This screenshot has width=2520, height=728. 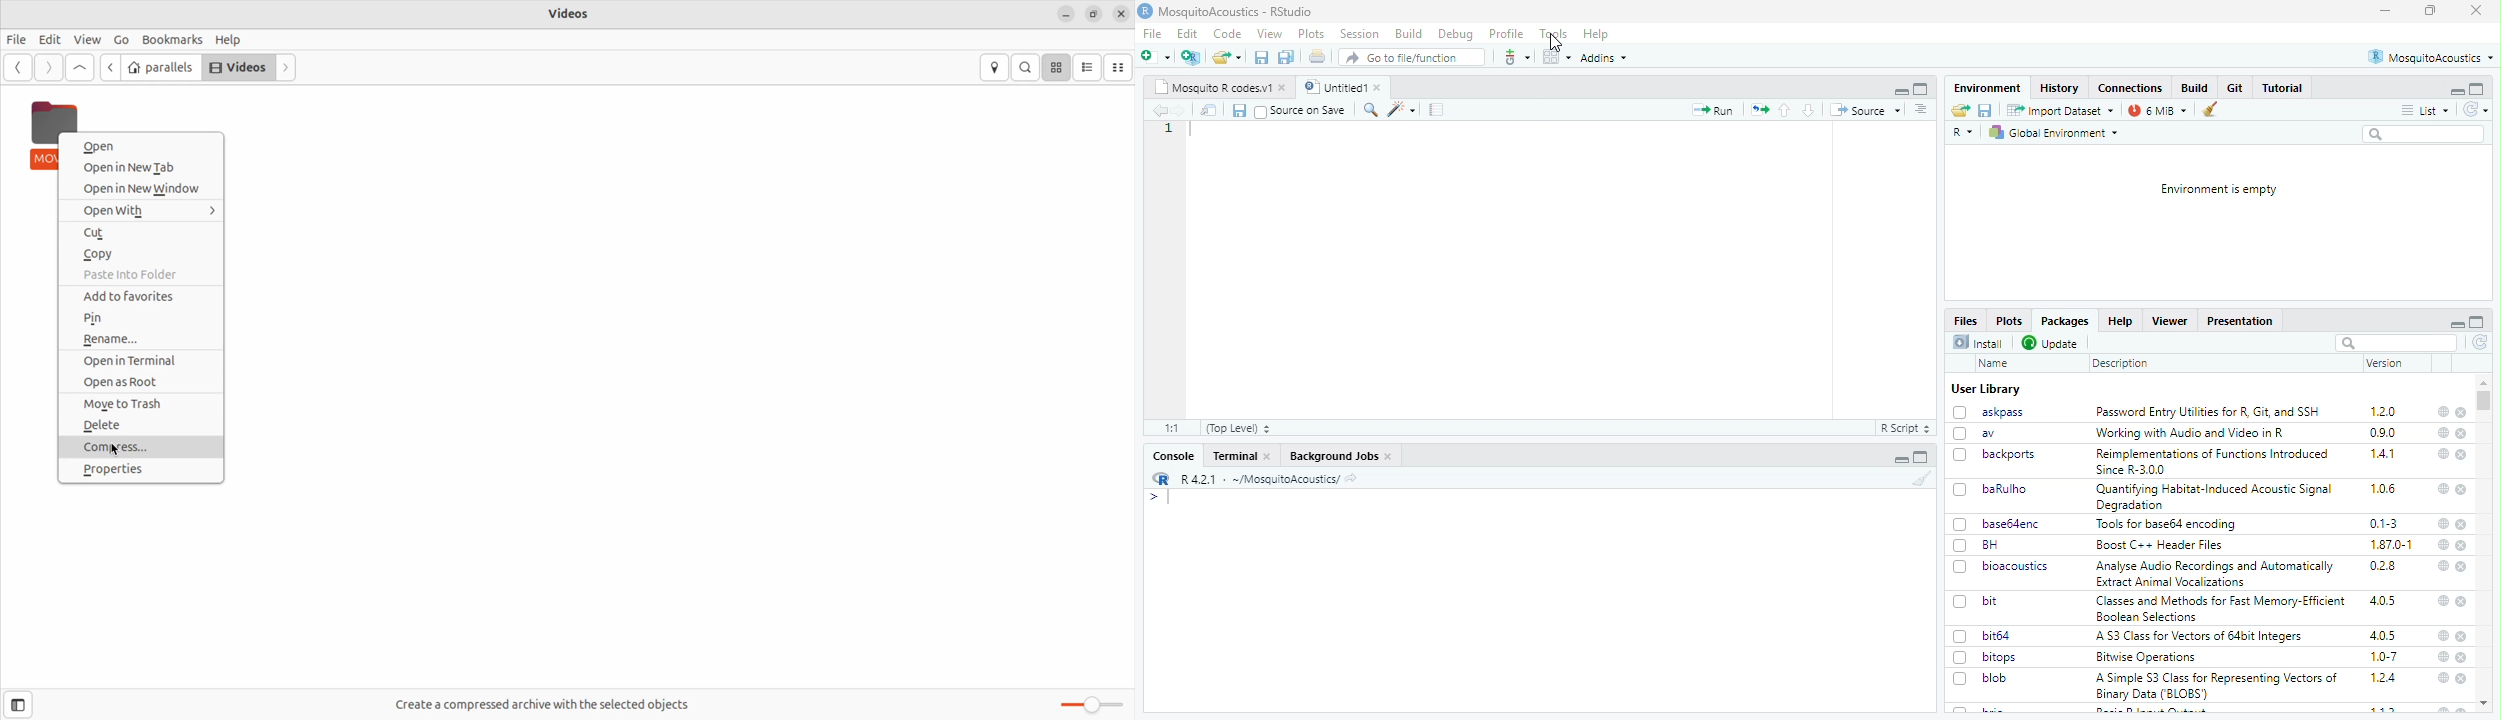 What do you see at coordinates (2396, 343) in the screenshot?
I see `searchbox` at bounding box center [2396, 343].